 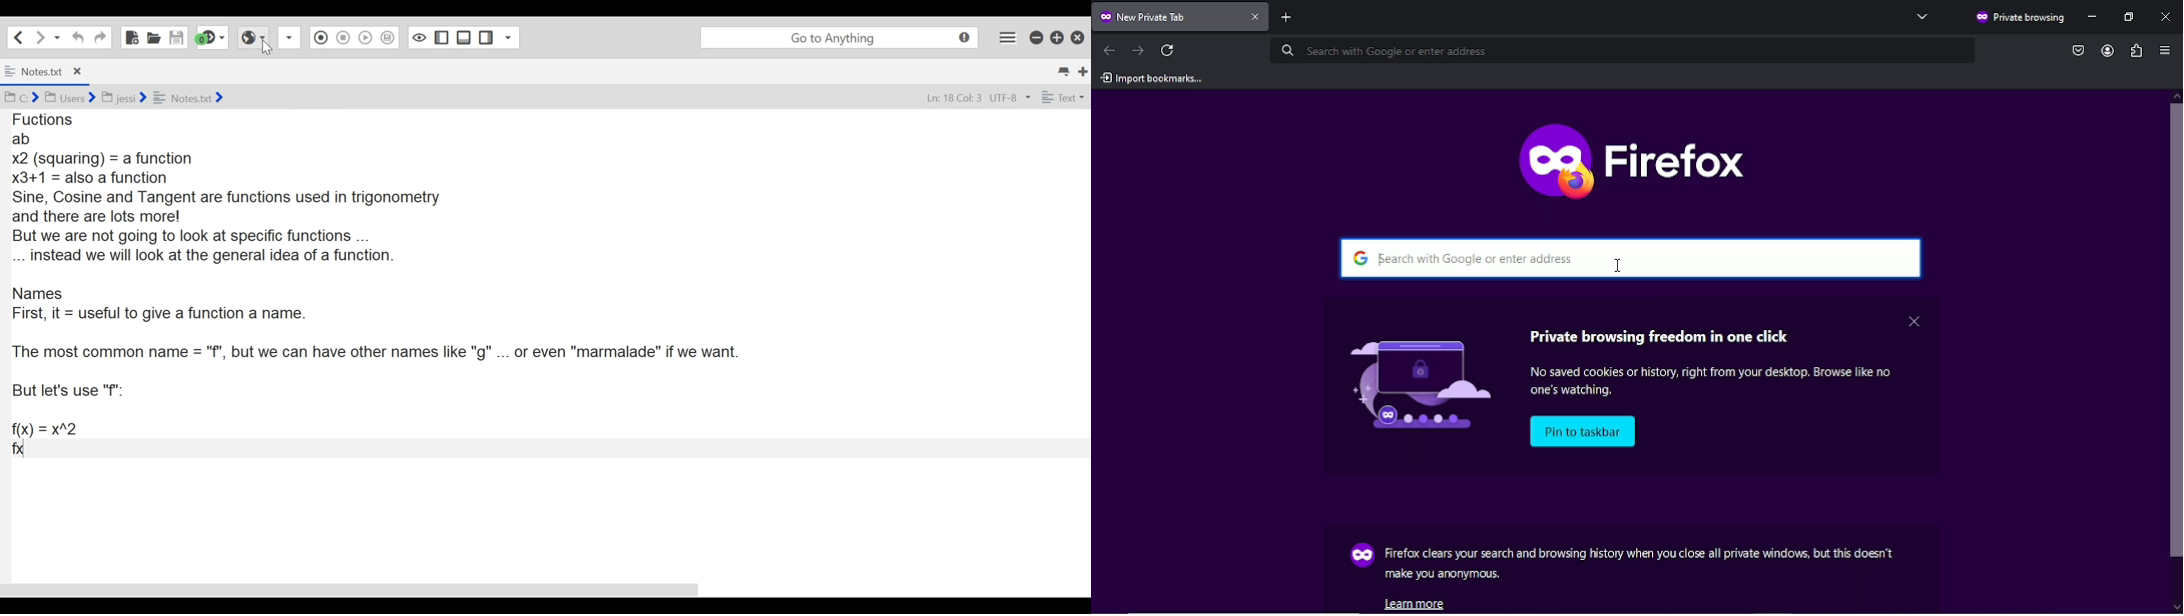 What do you see at coordinates (154, 37) in the screenshot?
I see `Open file` at bounding box center [154, 37].